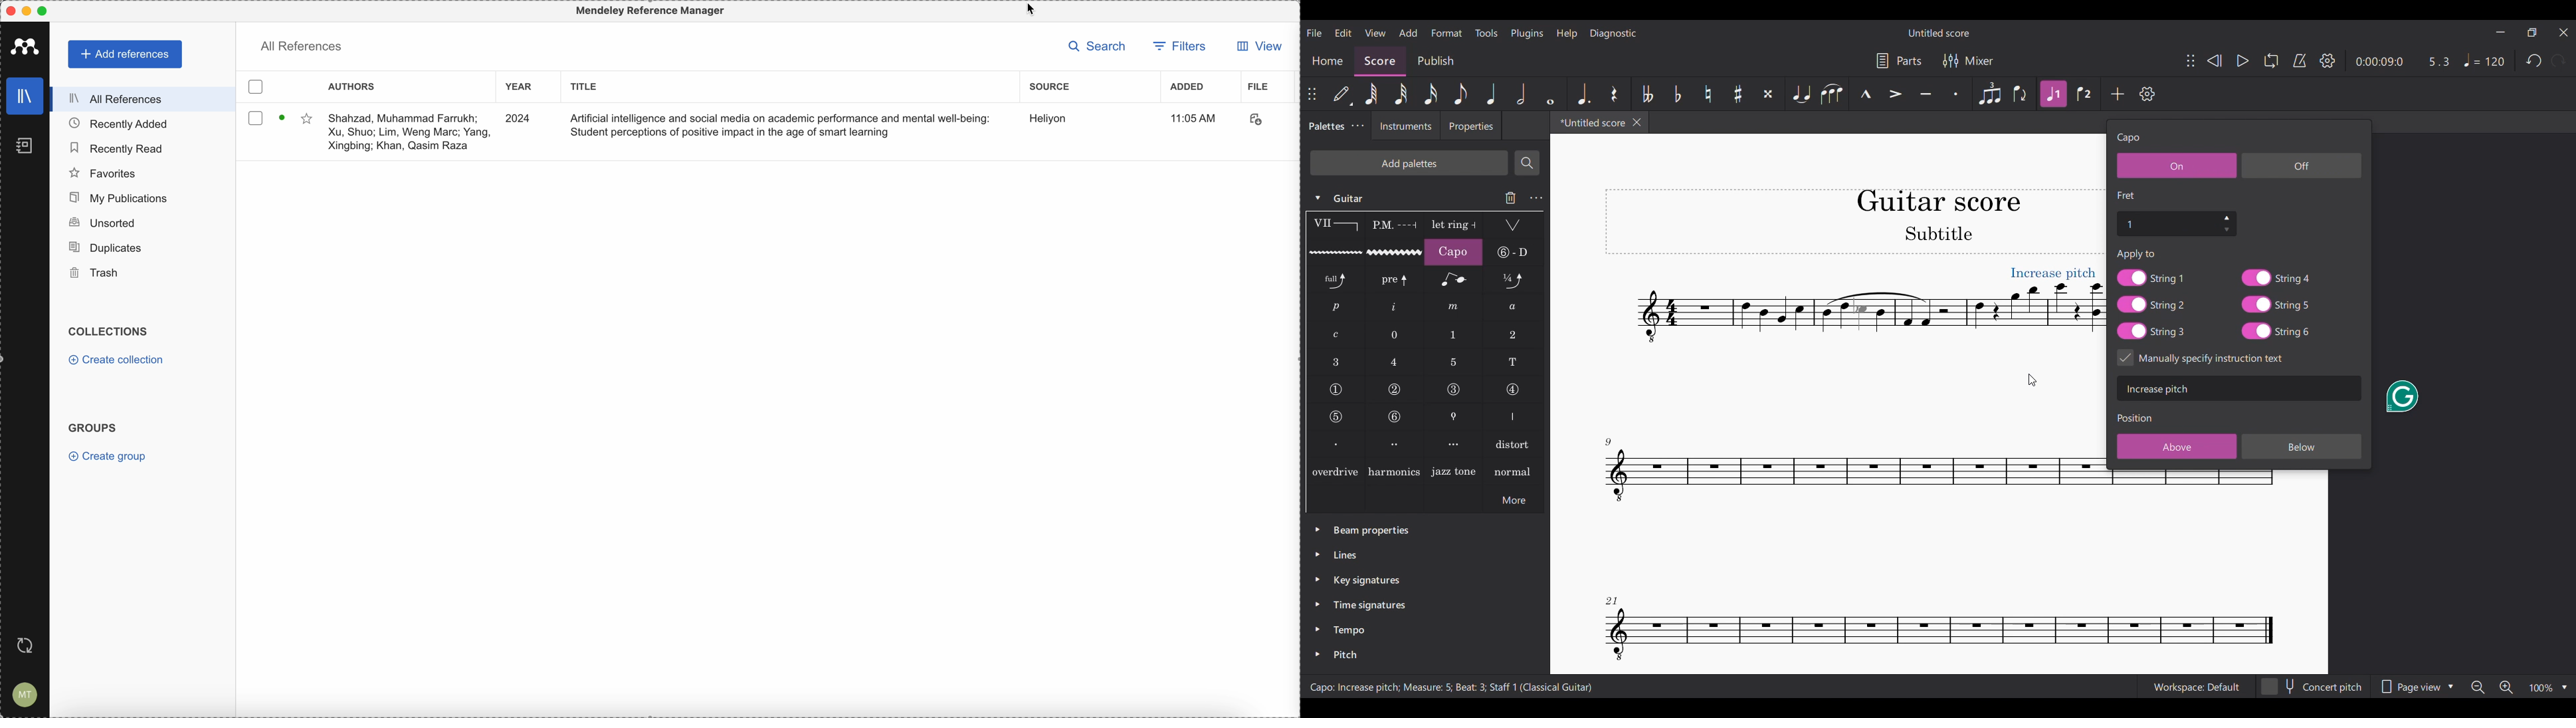  Describe the element at coordinates (2153, 330) in the screenshot. I see `String 3 toggle` at that location.